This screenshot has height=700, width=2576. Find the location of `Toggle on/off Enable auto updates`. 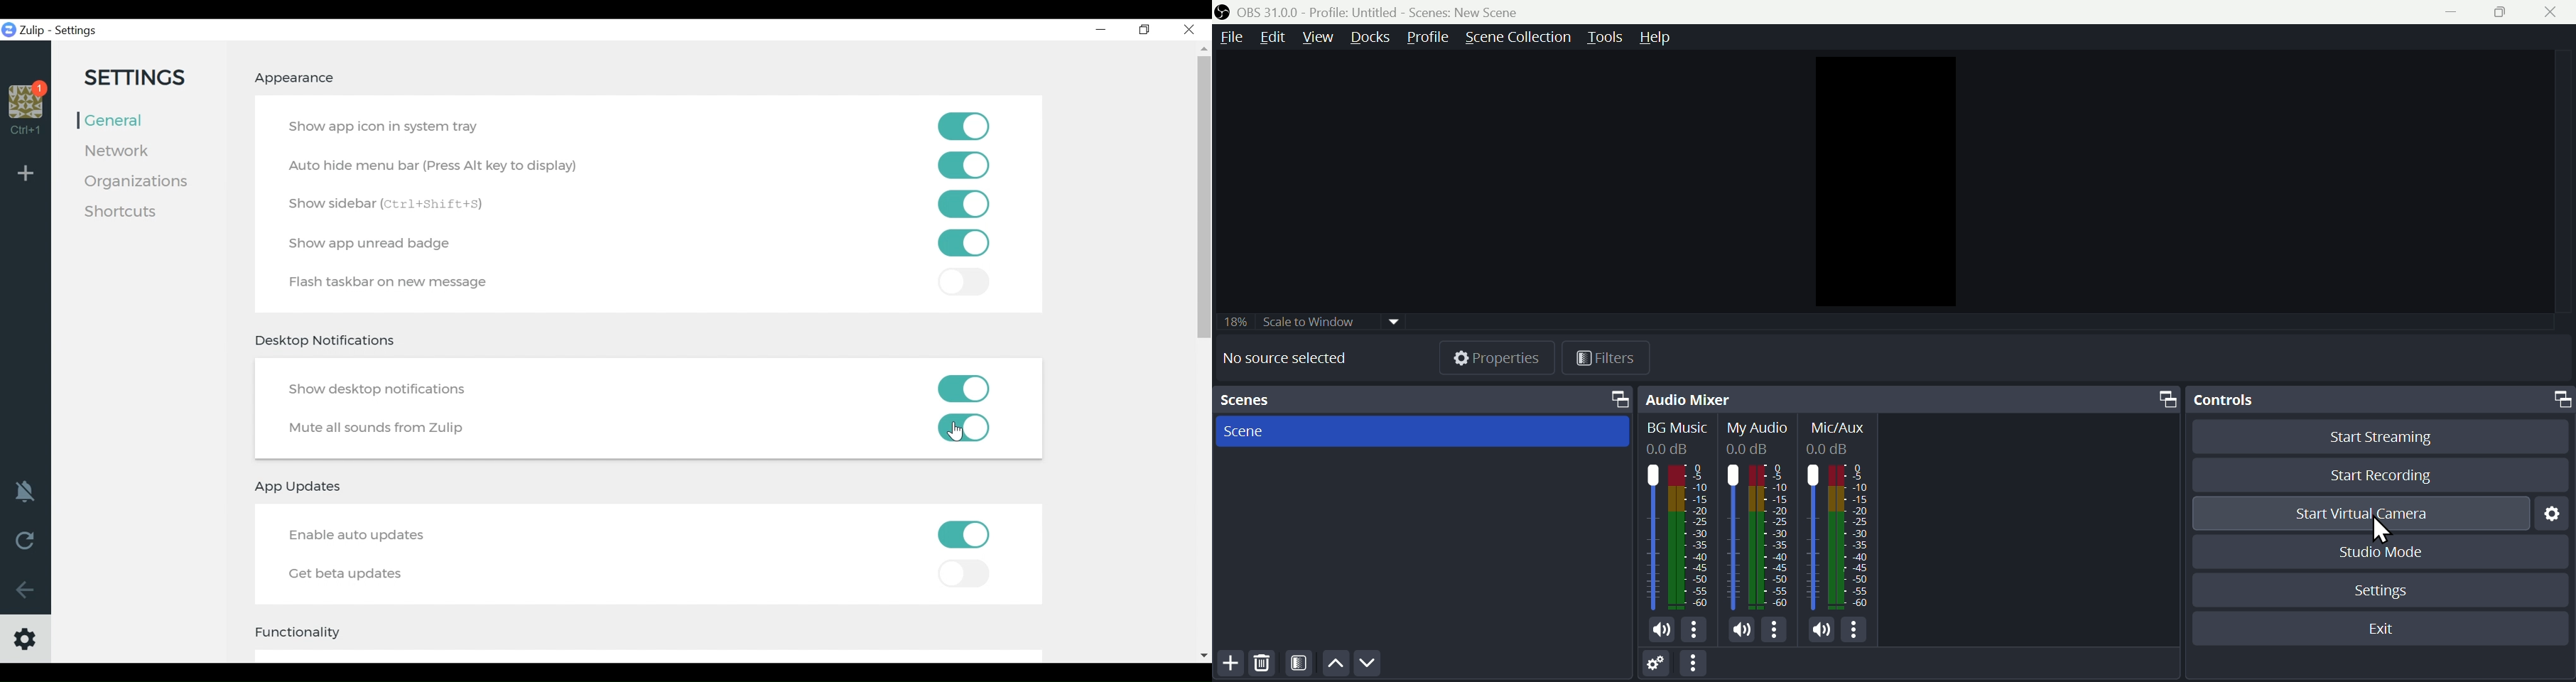

Toggle on/off Enable auto updates is located at coordinates (964, 534).